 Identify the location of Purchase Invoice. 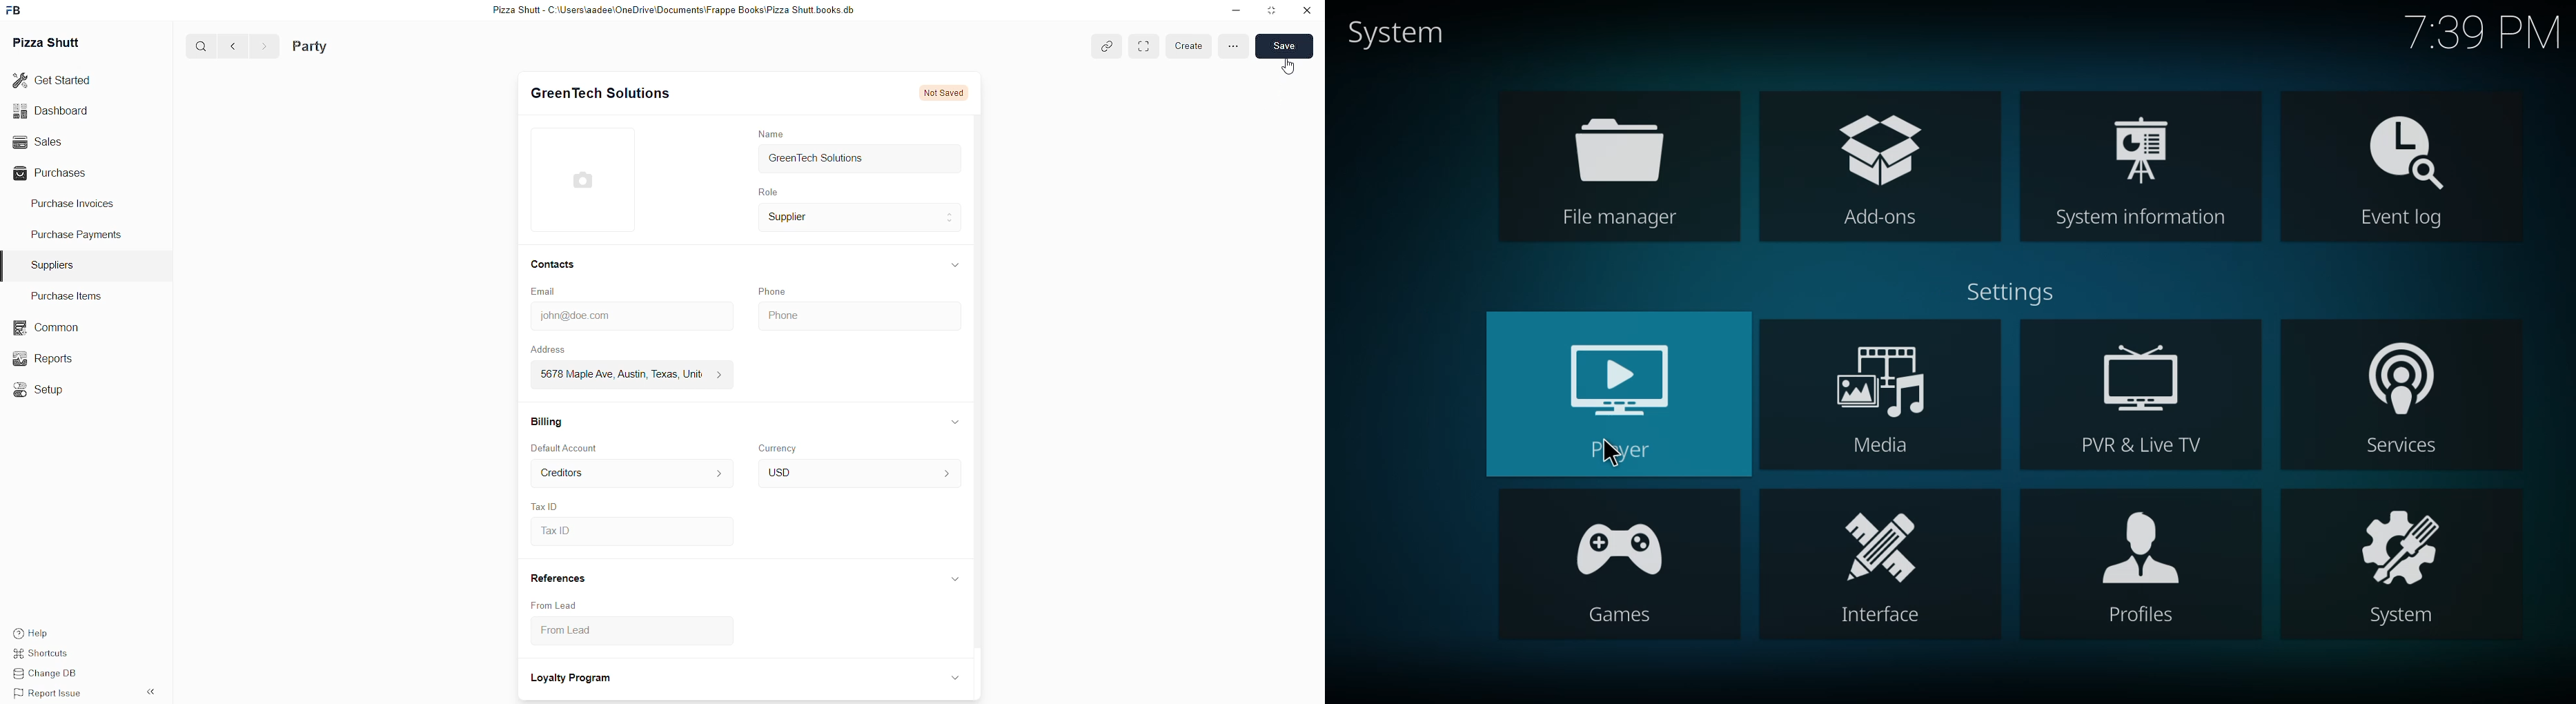
(355, 46).